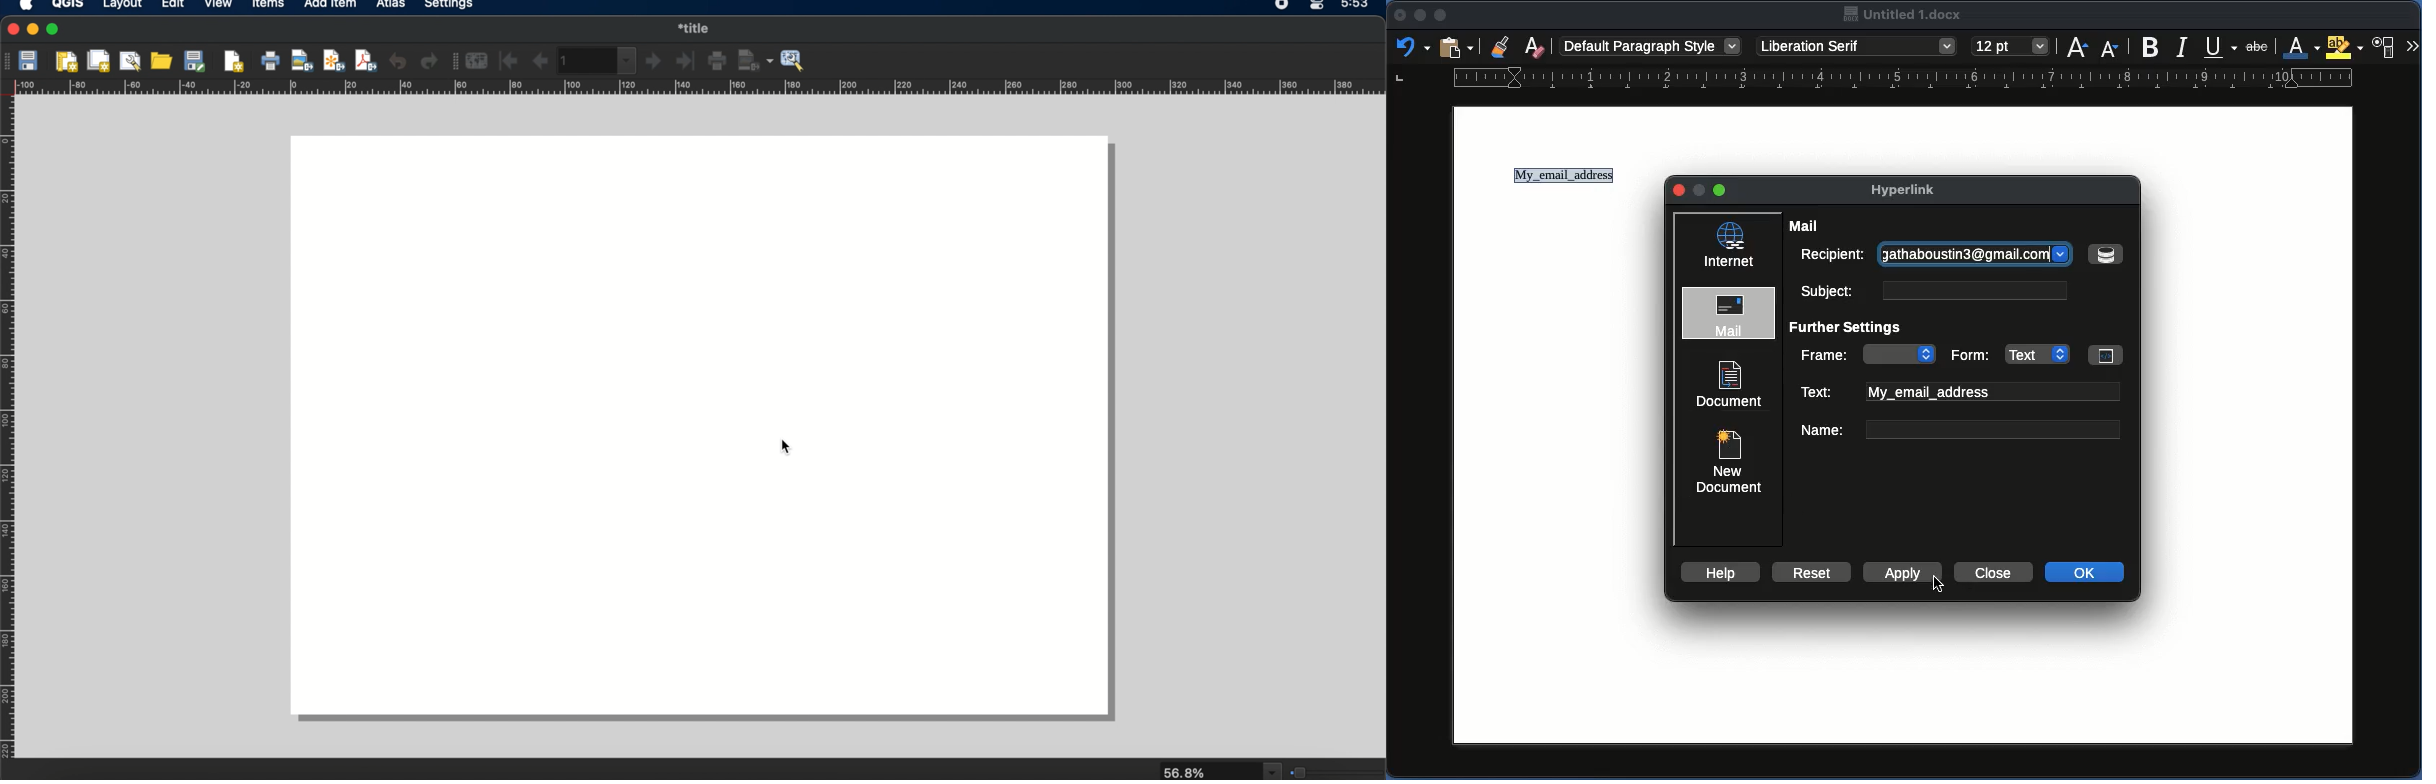 The image size is (2436, 784). What do you see at coordinates (9, 61) in the screenshot?
I see `layout tool bar` at bounding box center [9, 61].